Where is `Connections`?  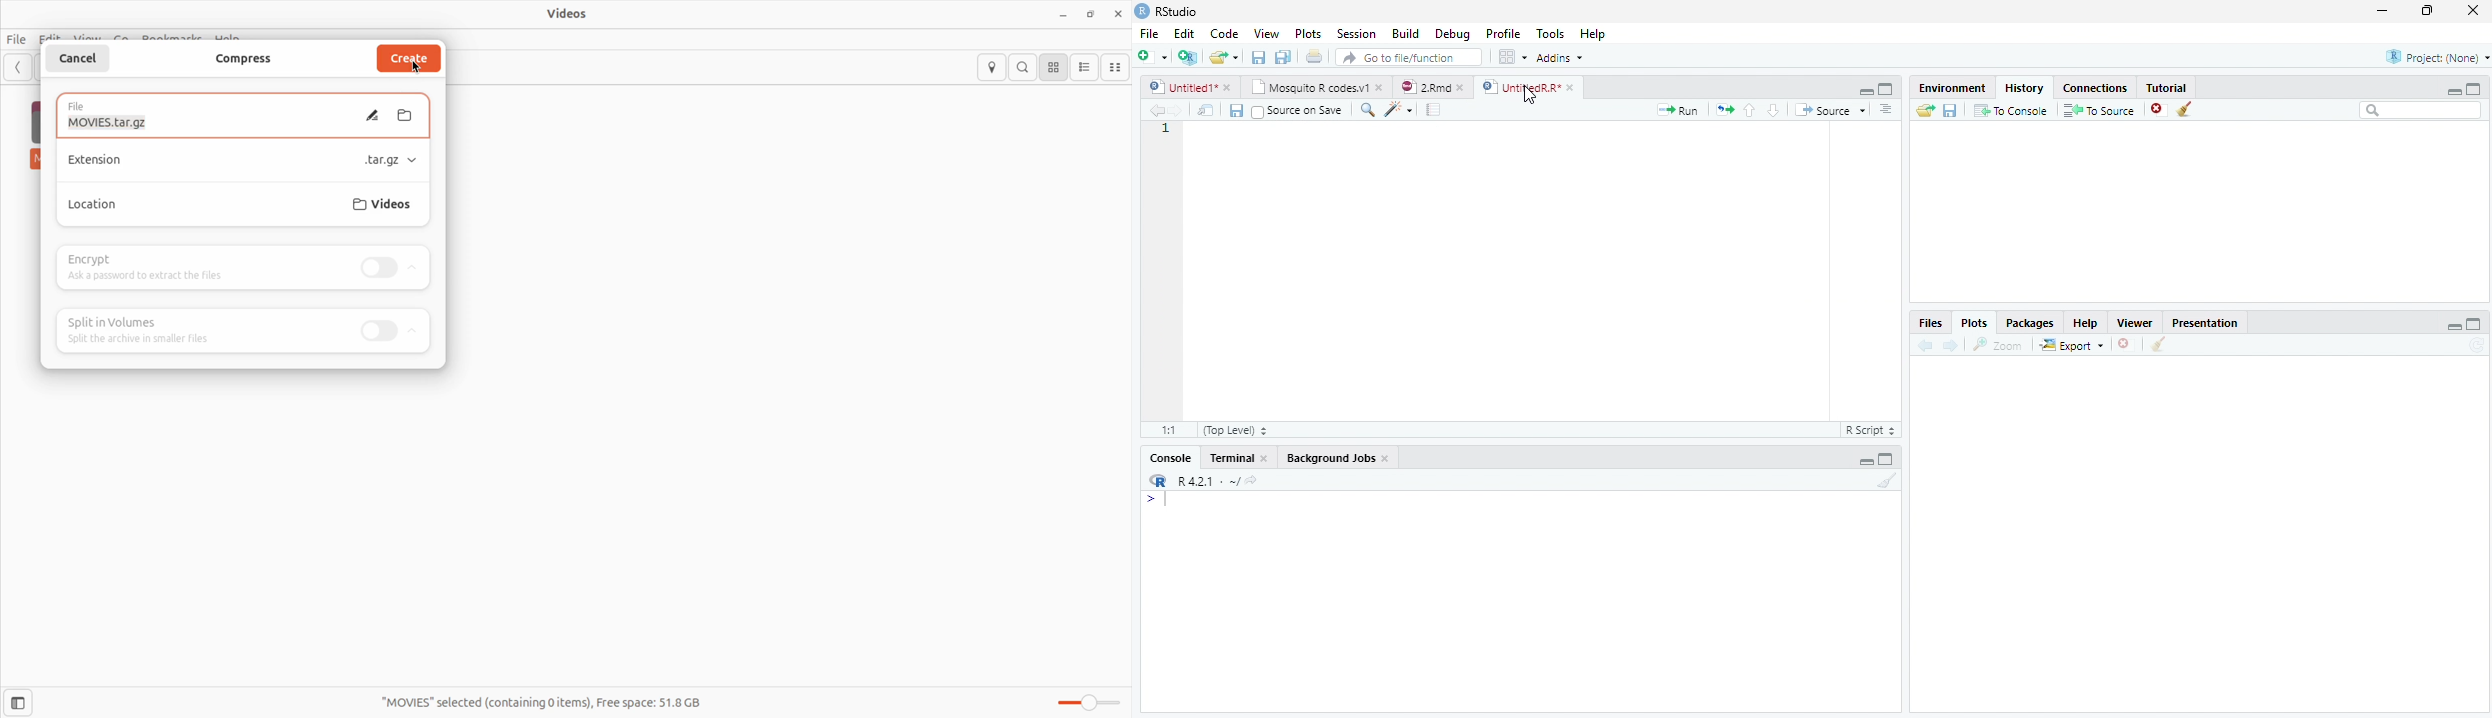 Connections is located at coordinates (2093, 88).